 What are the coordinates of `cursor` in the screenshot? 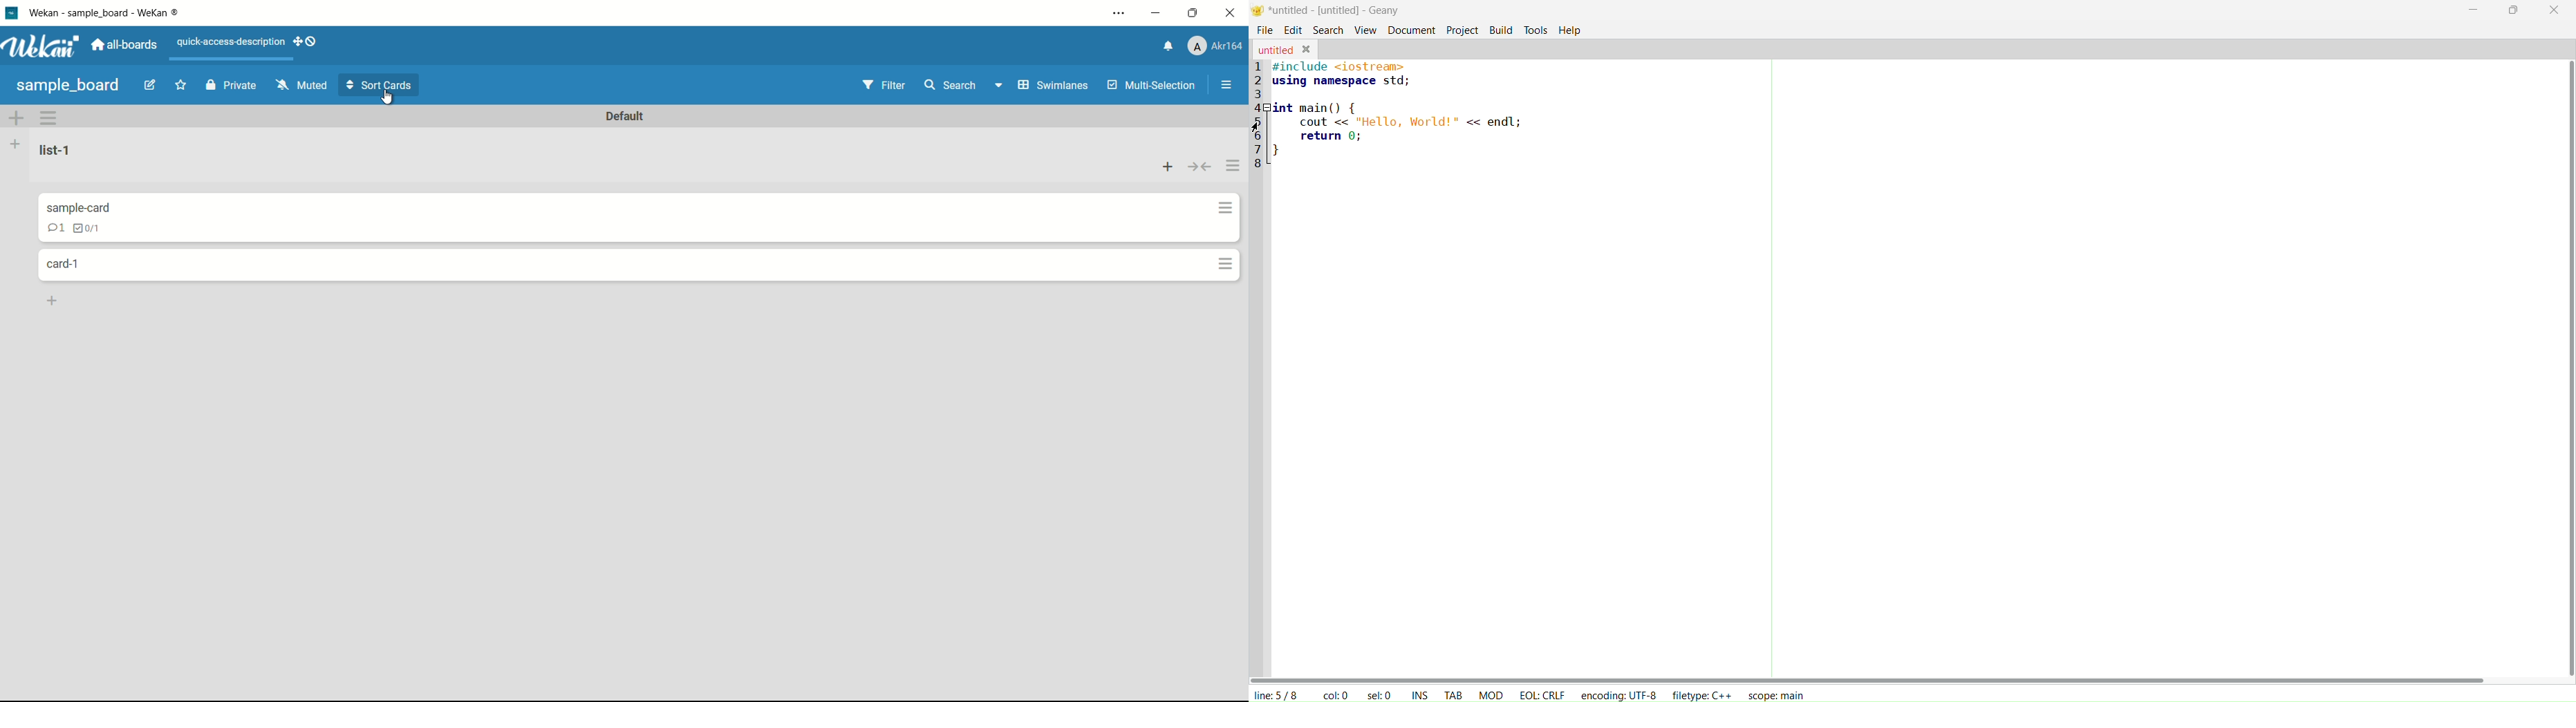 It's located at (389, 99).